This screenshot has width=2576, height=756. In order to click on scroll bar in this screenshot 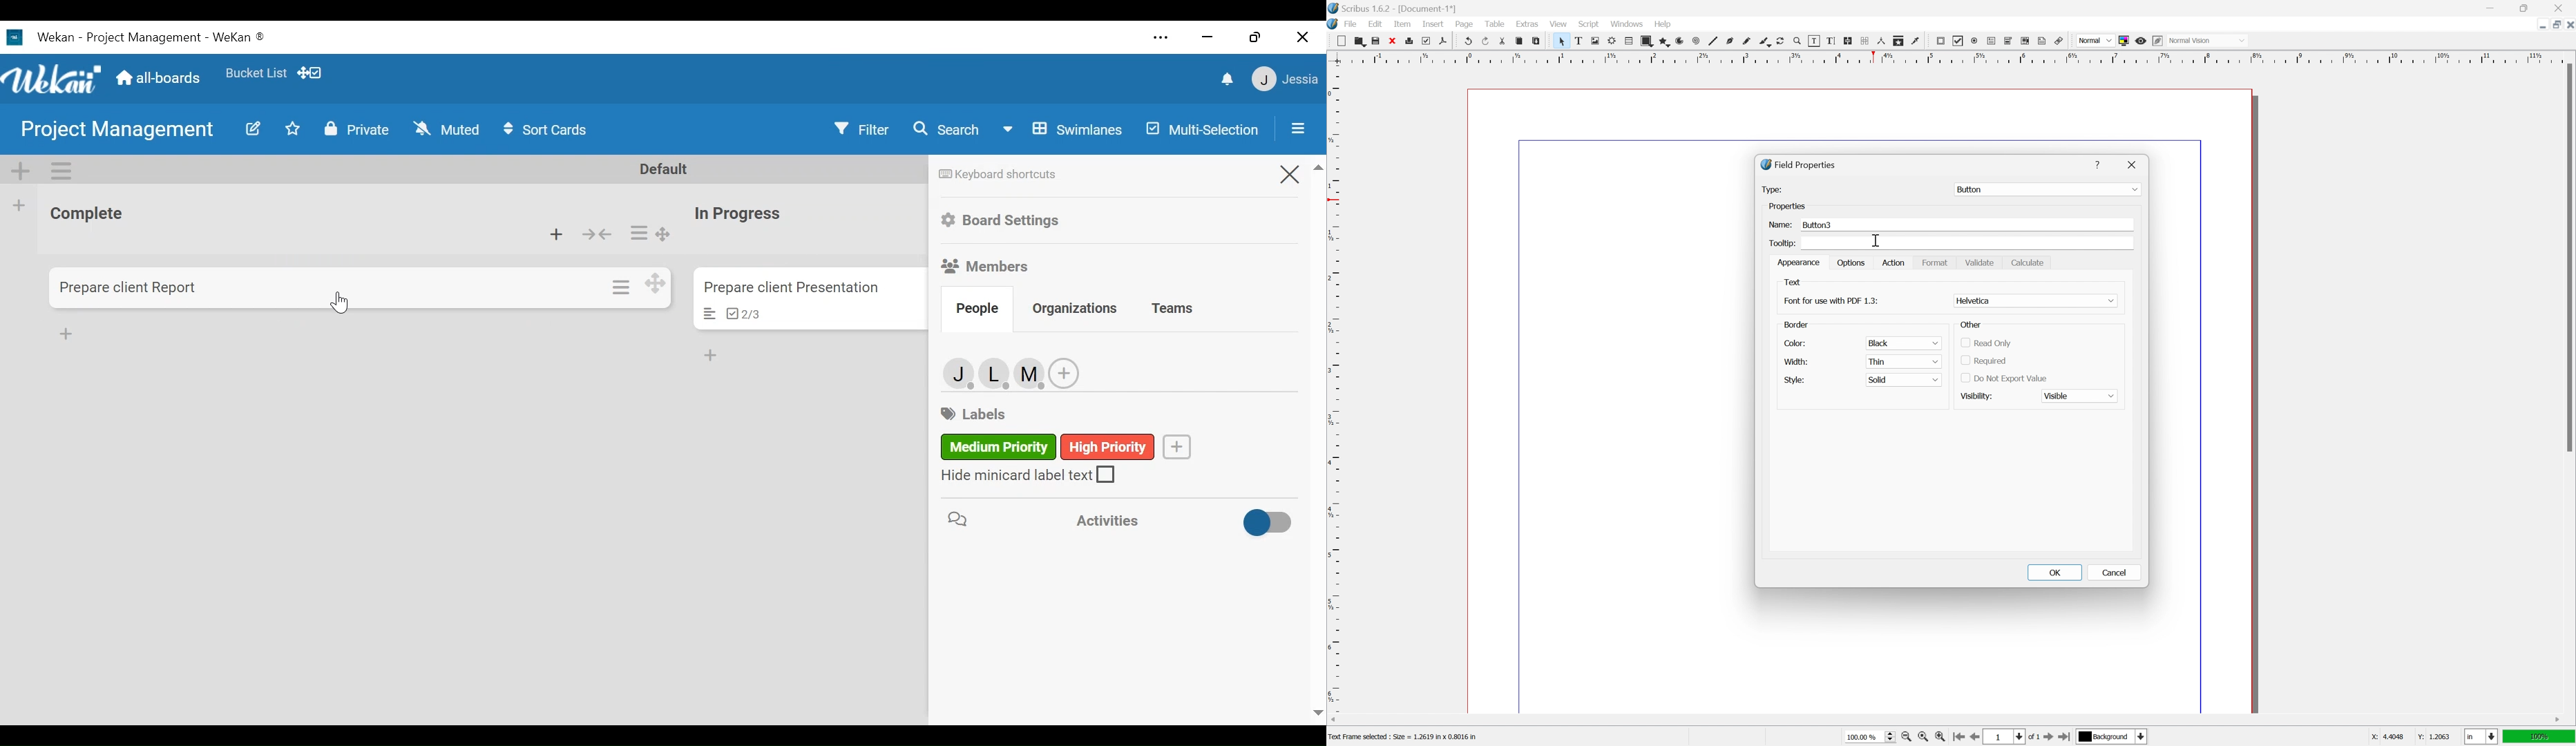, I will do `click(1946, 719)`.